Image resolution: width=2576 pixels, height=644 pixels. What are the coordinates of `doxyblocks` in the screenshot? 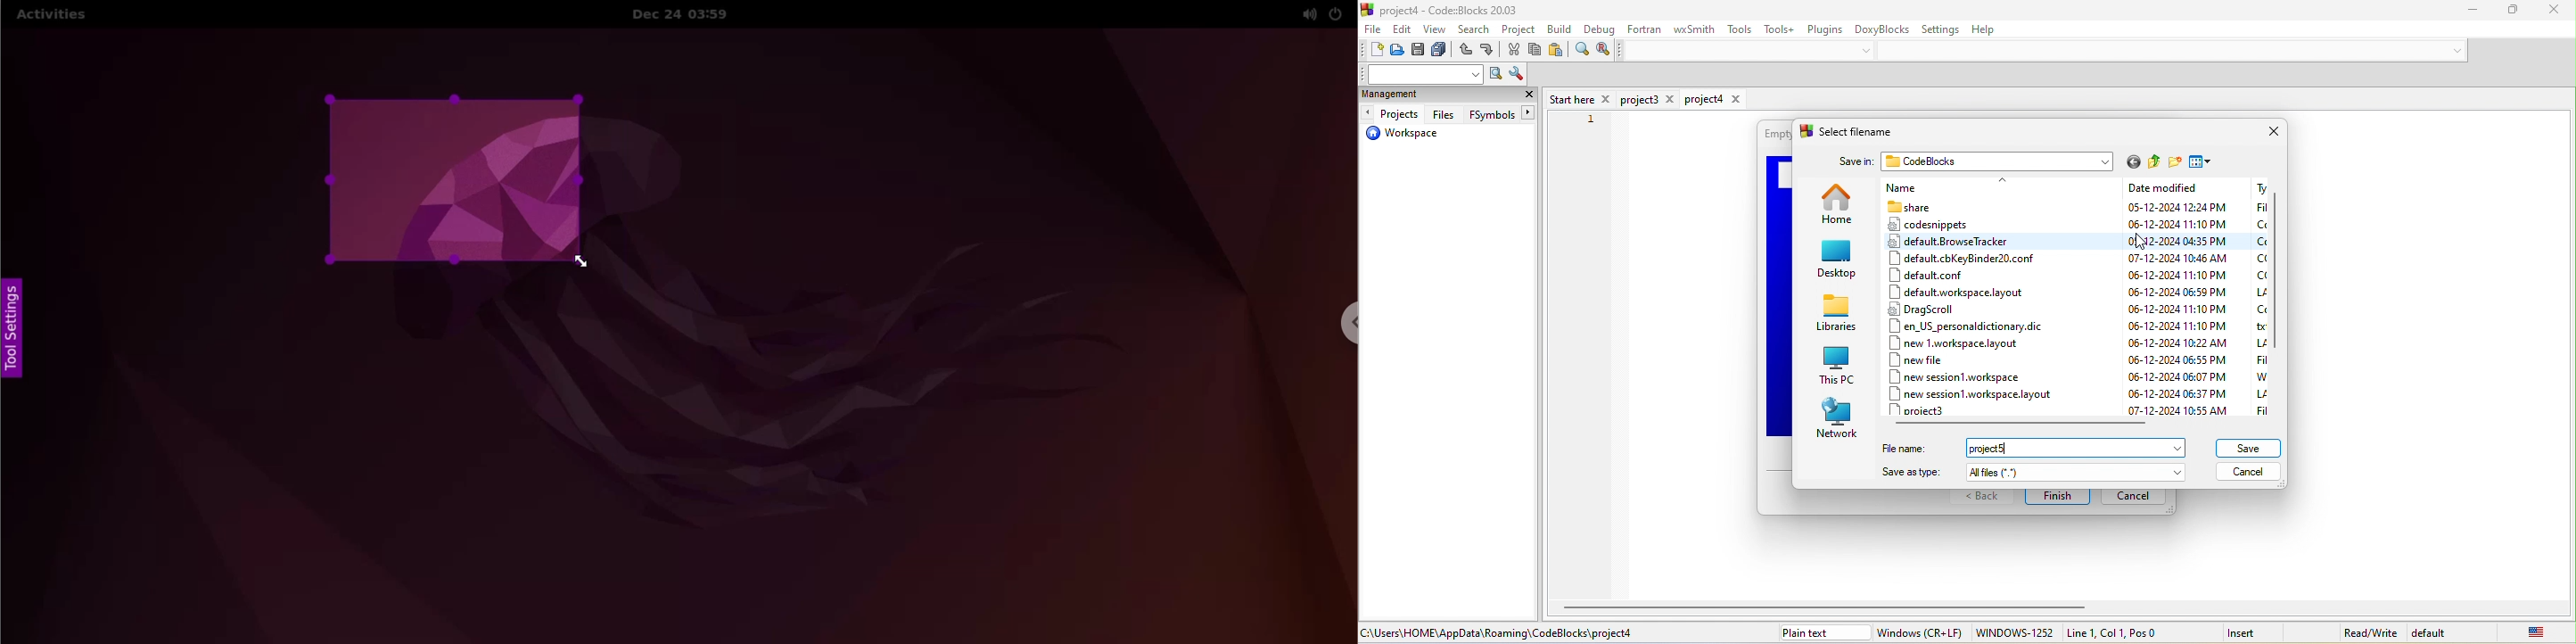 It's located at (1882, 28).